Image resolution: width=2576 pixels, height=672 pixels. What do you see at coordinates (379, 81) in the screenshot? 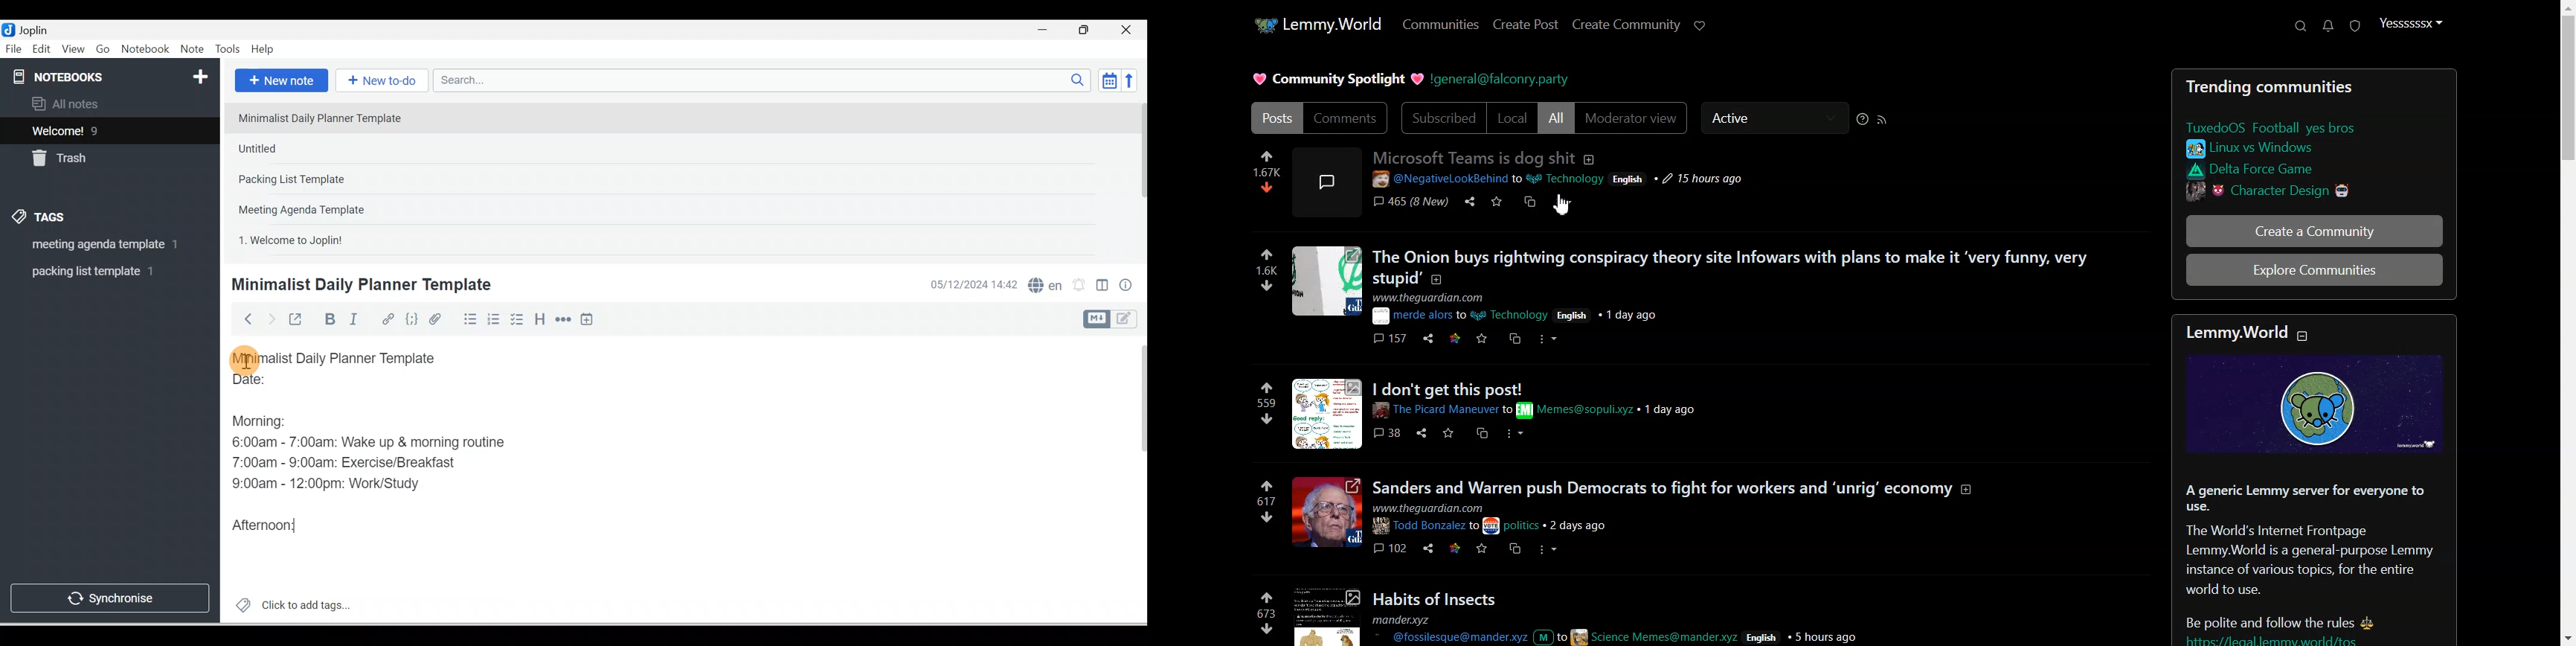
I see `New to-do` at bounding box center [379, 81].